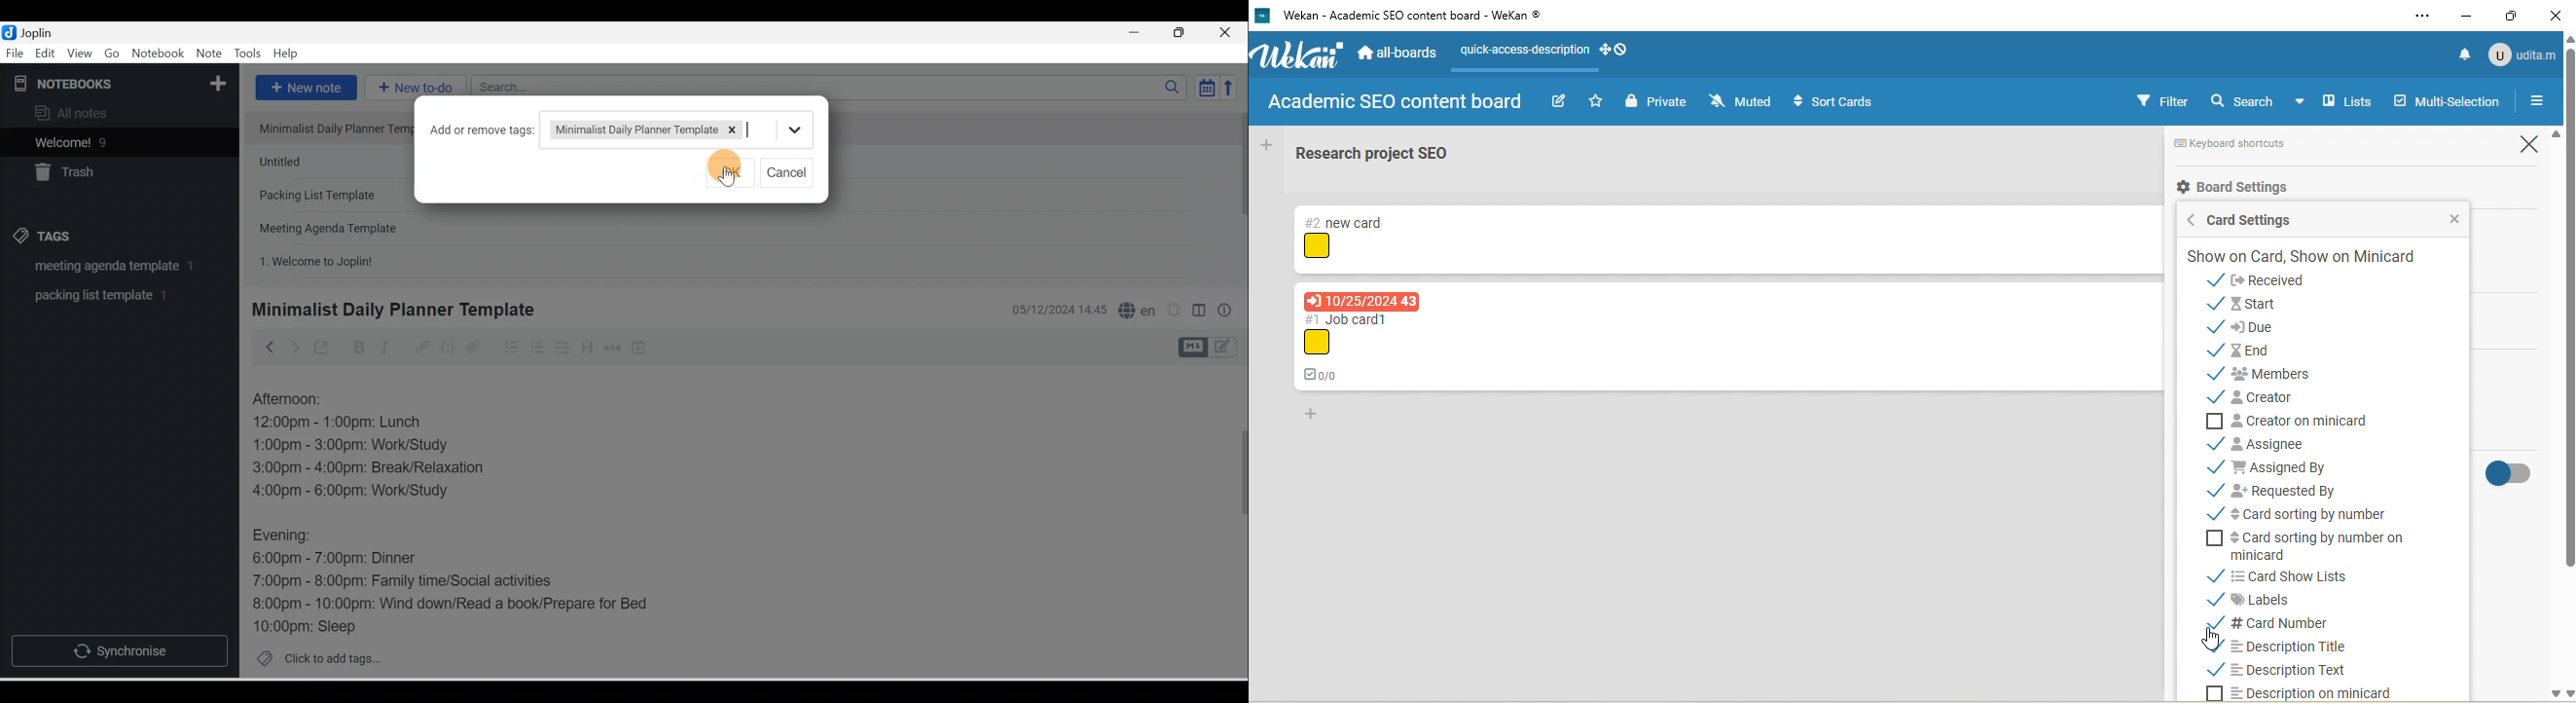 This screenshot has width=2576, height=728. I want to click on Bold, so click(357, 348).